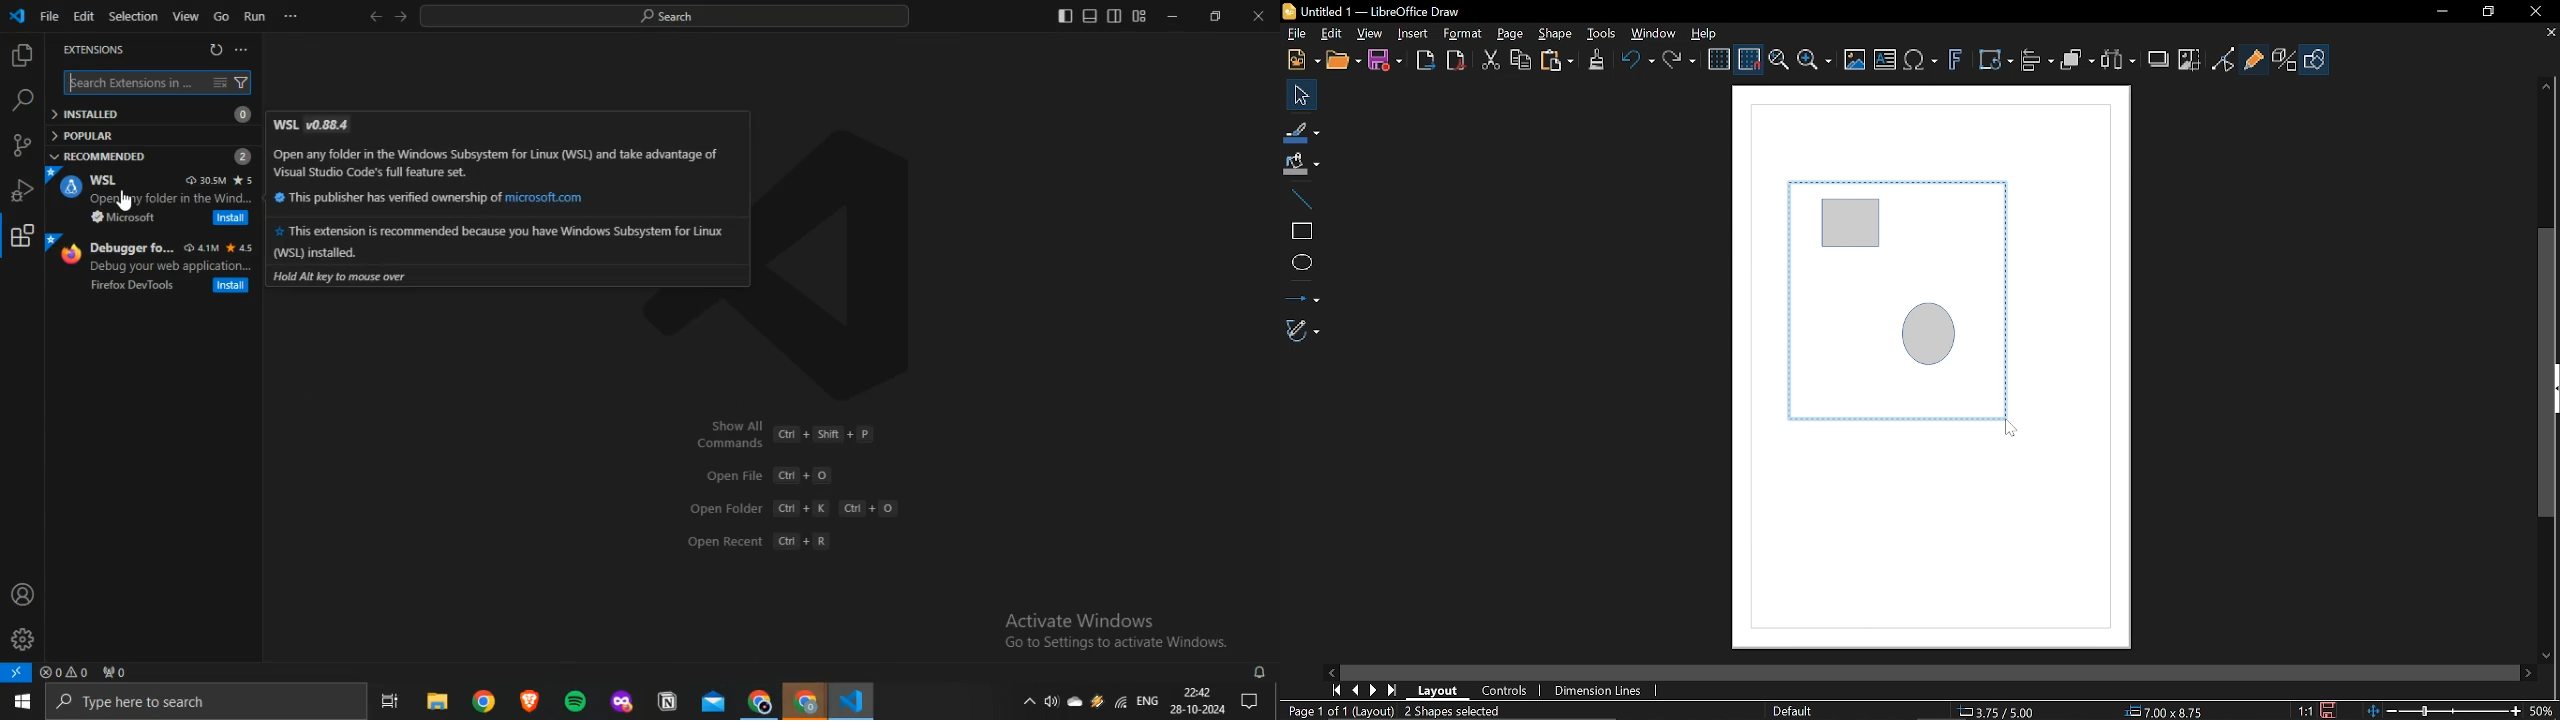 This screenshot has width=2576, height=728. What do you see at coordinates (2254, 60) in the screenshot?
I see `Glue` at bounding box center [2254, 60].